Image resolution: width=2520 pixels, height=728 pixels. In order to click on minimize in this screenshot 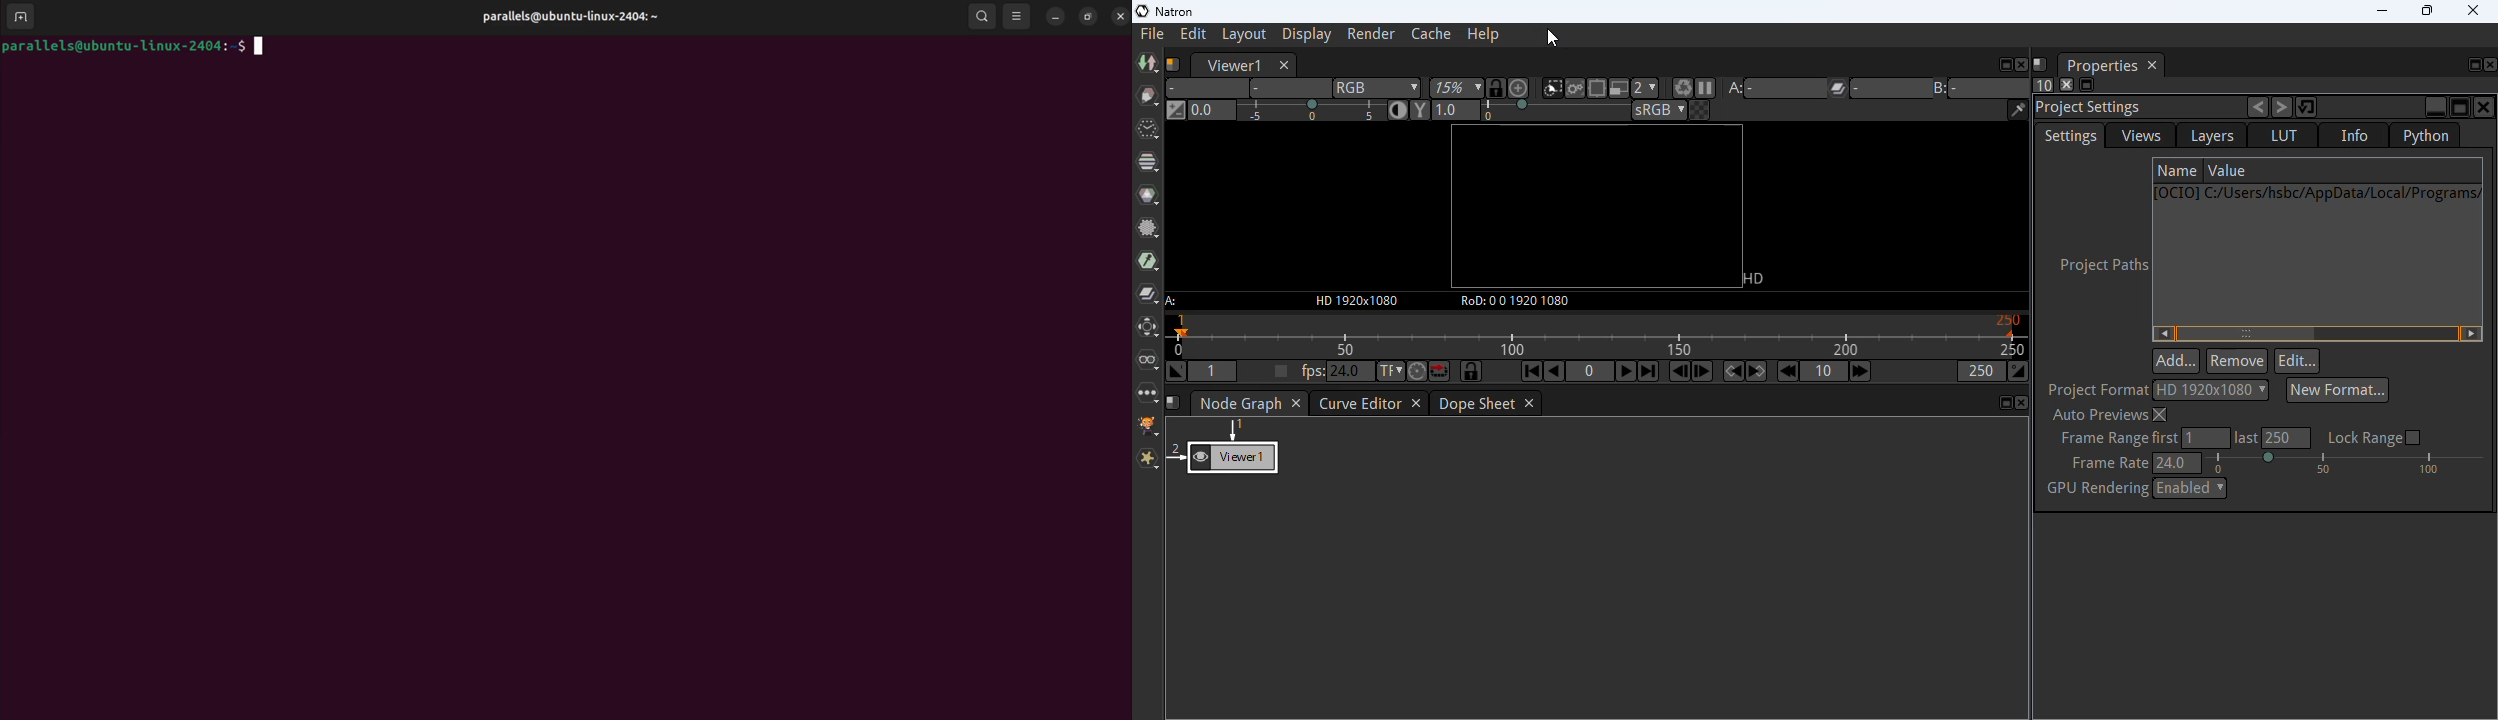, I will do `click(1055, 18)`.